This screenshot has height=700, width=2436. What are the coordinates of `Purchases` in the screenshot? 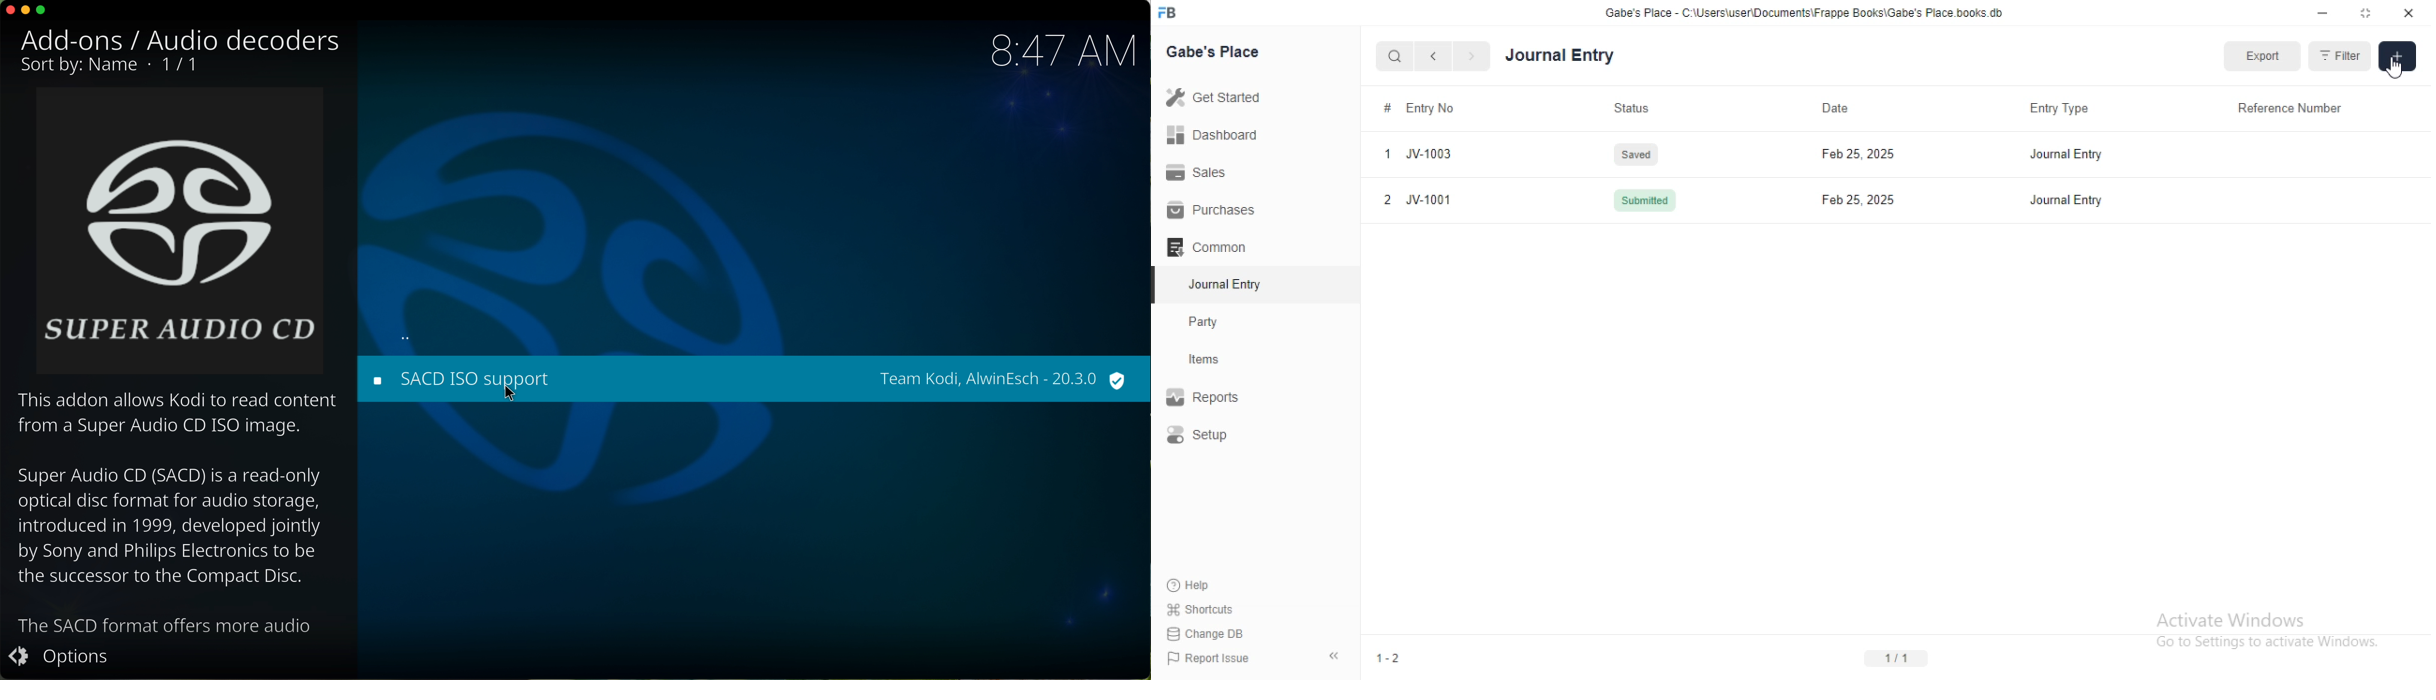 It's located at (1207, 208).